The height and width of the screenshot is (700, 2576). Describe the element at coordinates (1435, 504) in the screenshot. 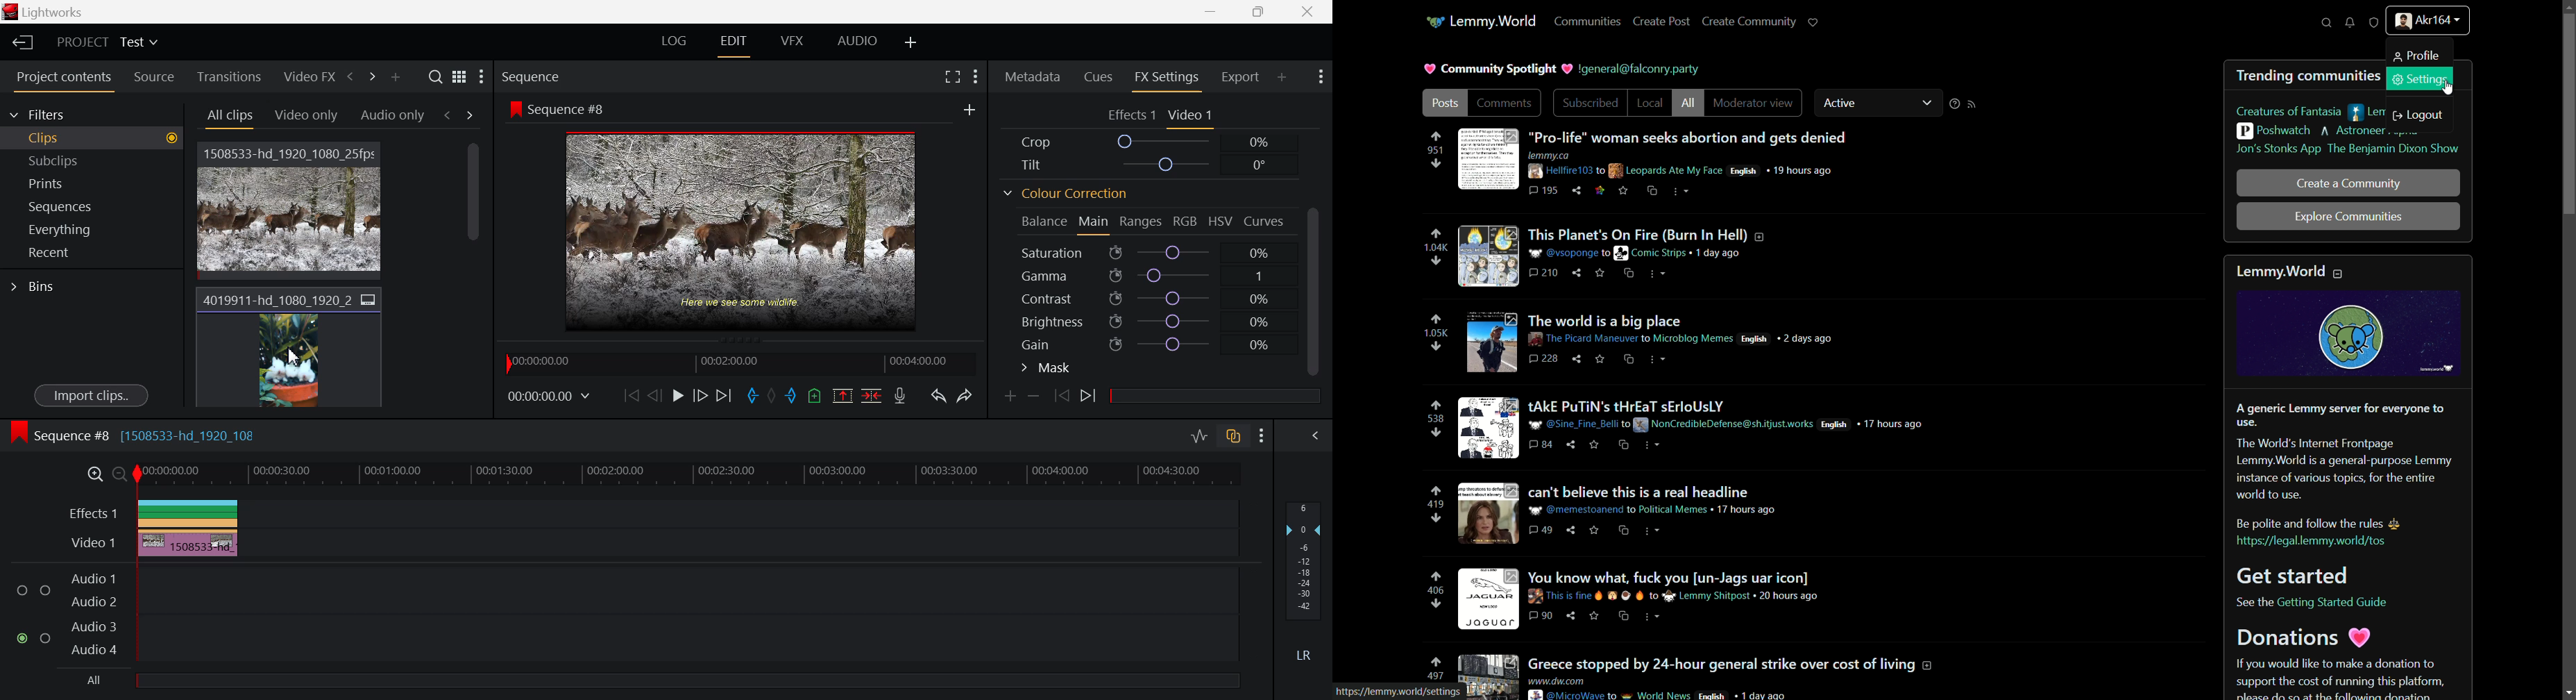

I see `number of votes` at that location.